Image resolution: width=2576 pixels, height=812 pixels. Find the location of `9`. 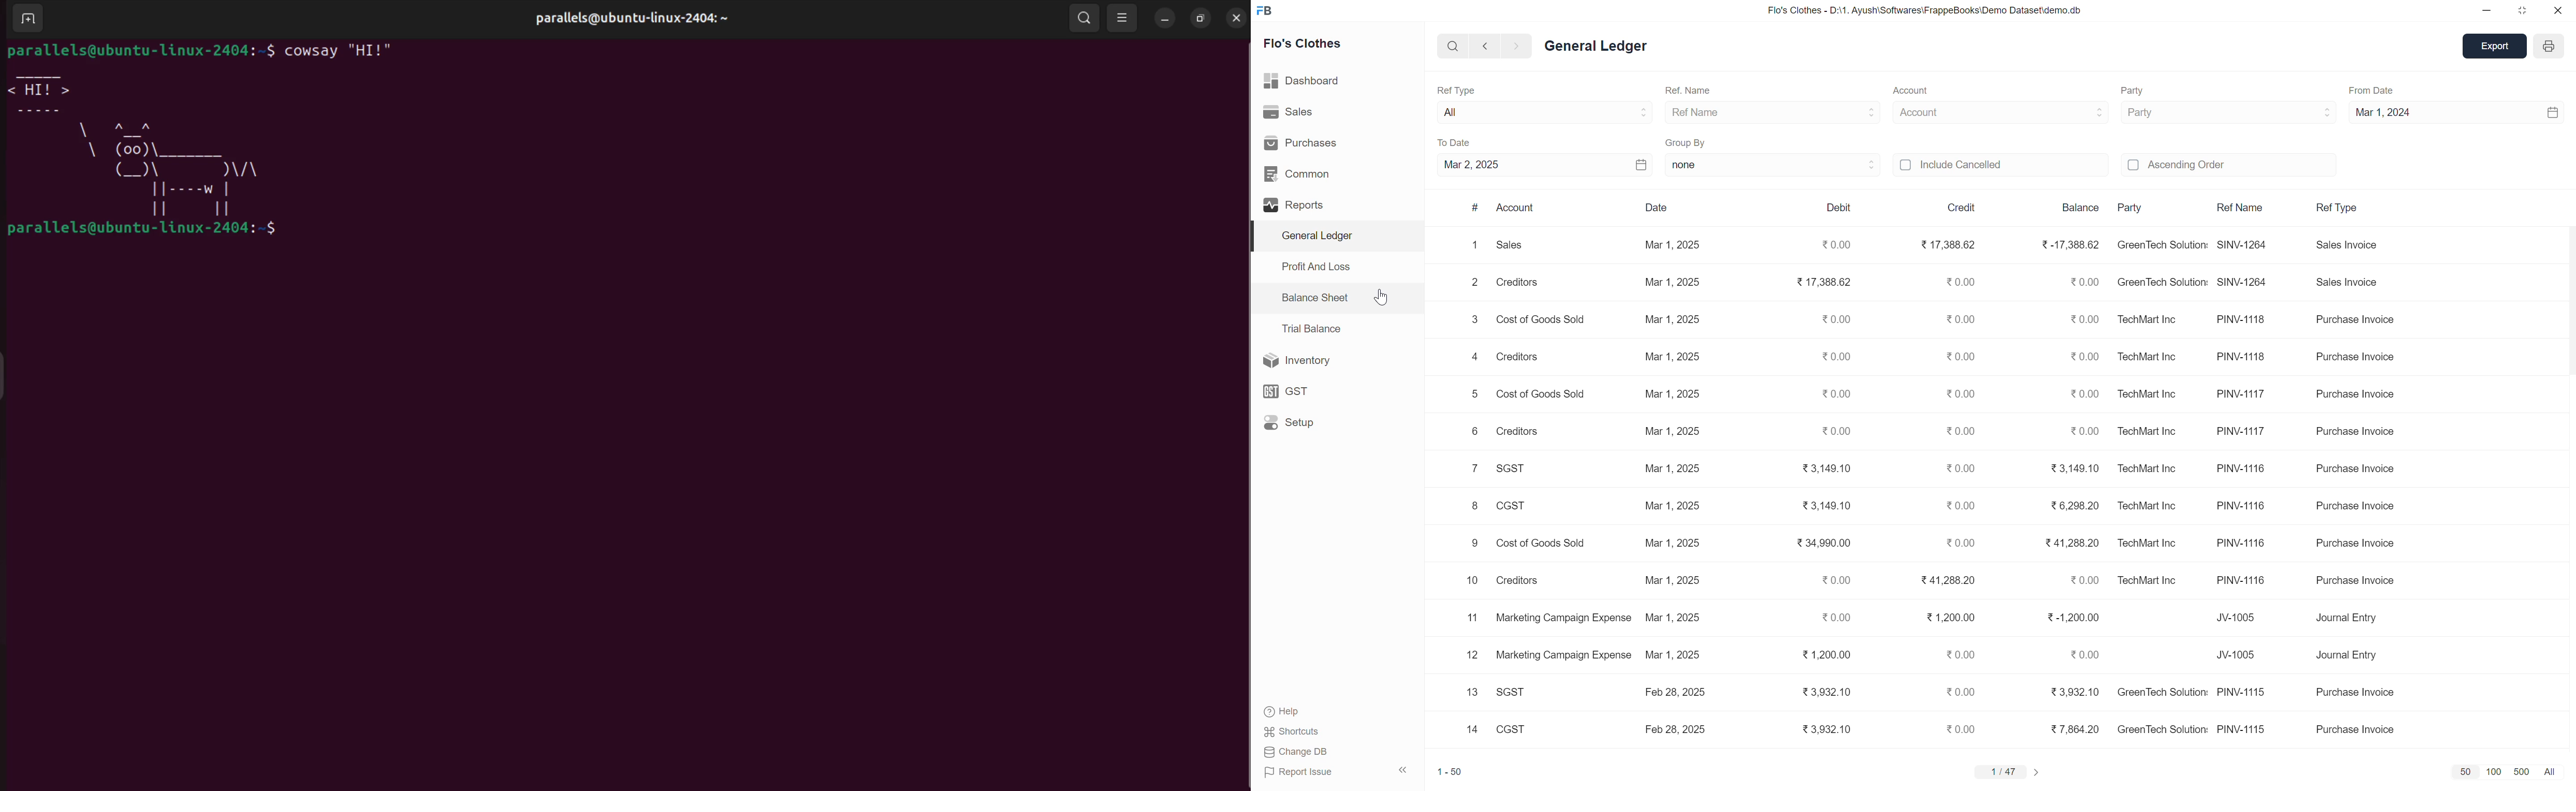

9 is located at coordinates (1472, 543).